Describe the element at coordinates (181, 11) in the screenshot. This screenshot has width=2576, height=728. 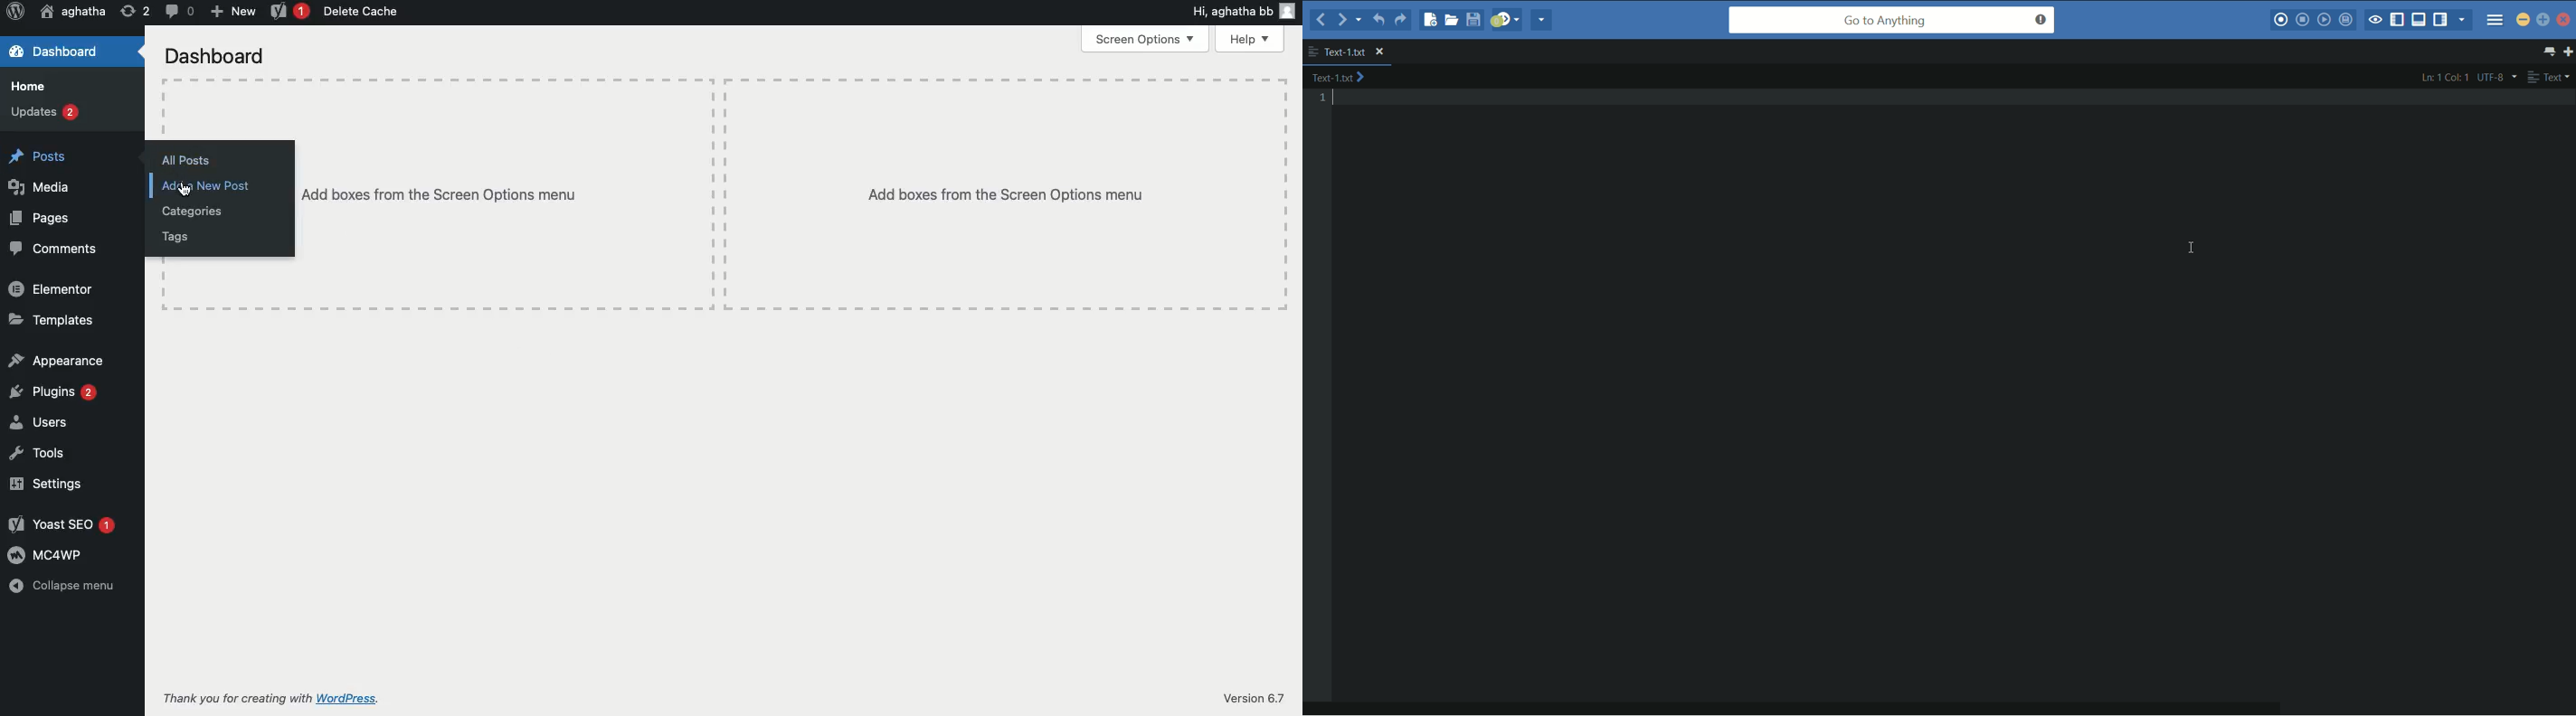
I see `Messages` at that location.